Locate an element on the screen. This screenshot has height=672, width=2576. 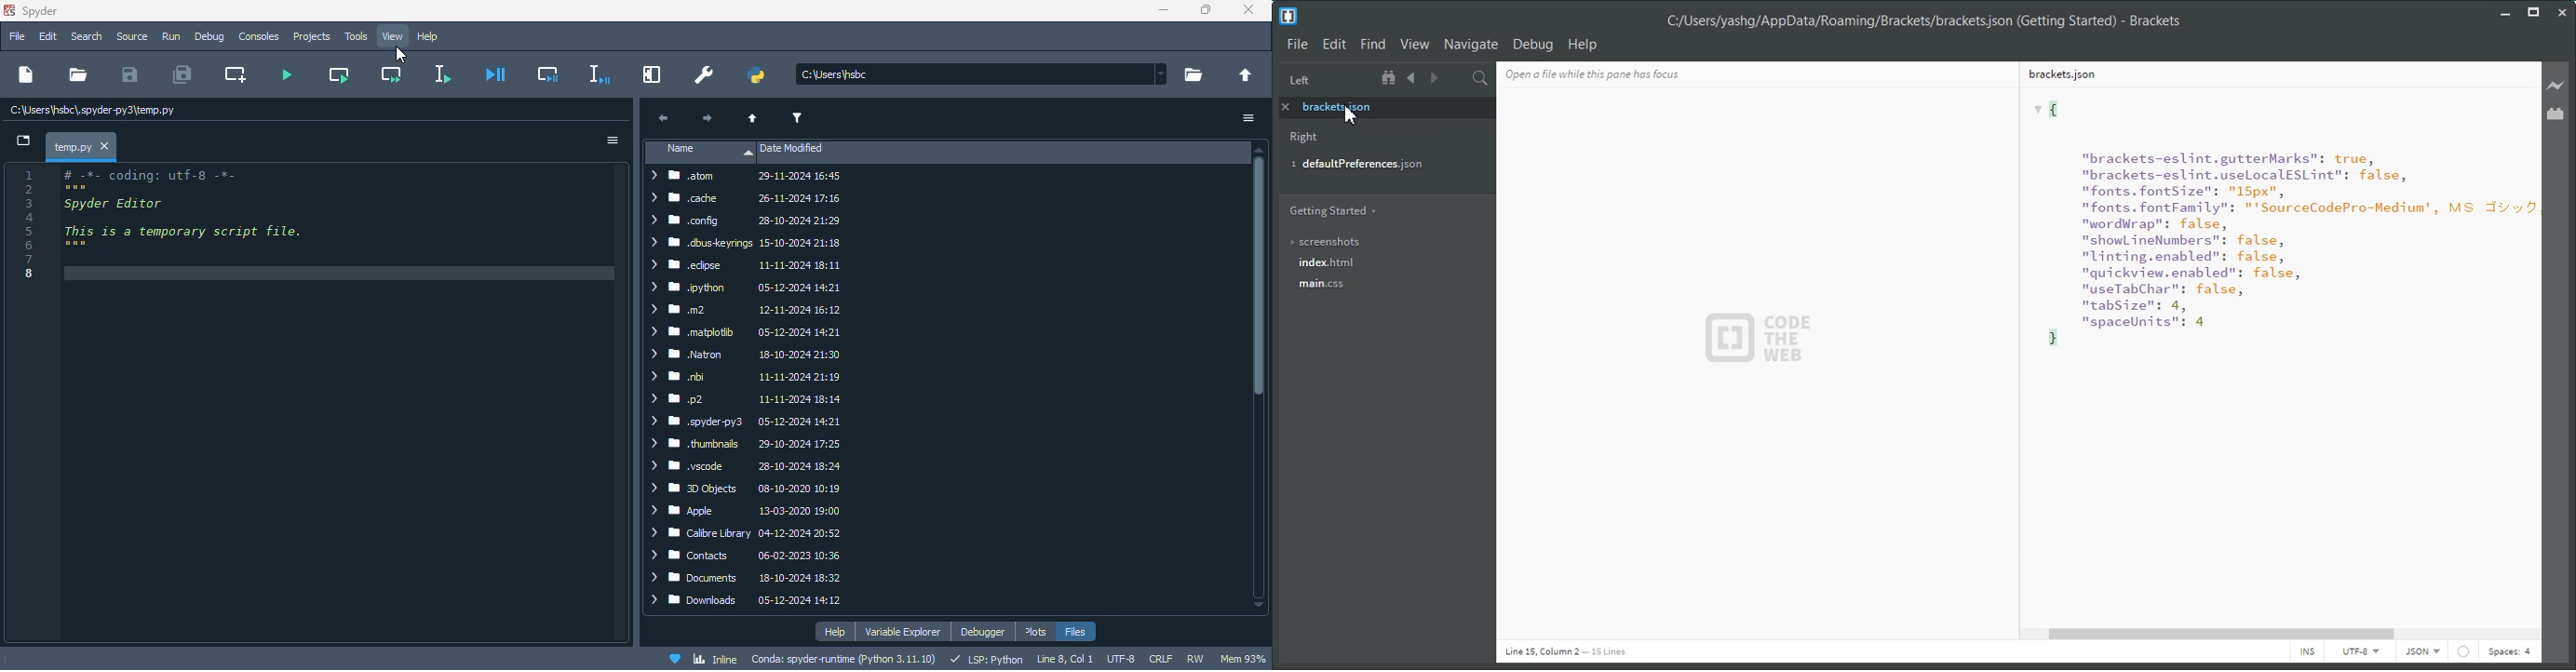
Find in File is located at coordinates (1480, 78).